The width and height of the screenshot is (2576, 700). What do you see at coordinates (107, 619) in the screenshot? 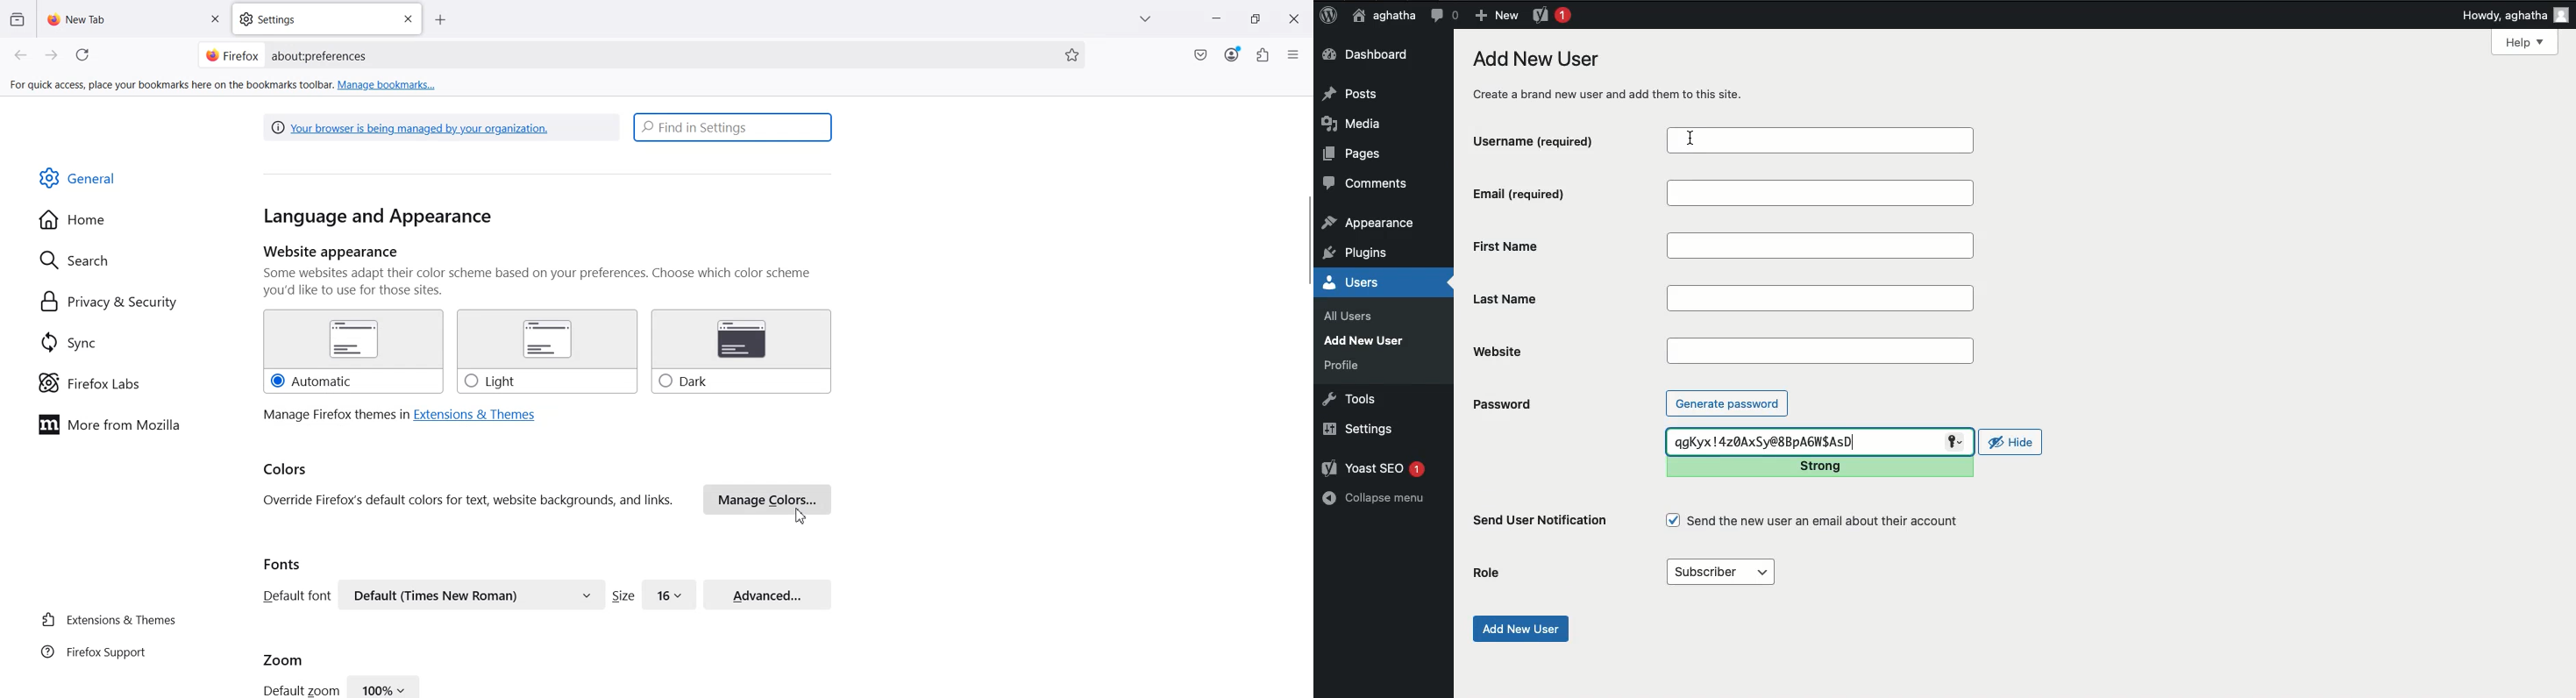
I see `89 Extensions & Themes` at bounding box center [107, 619].